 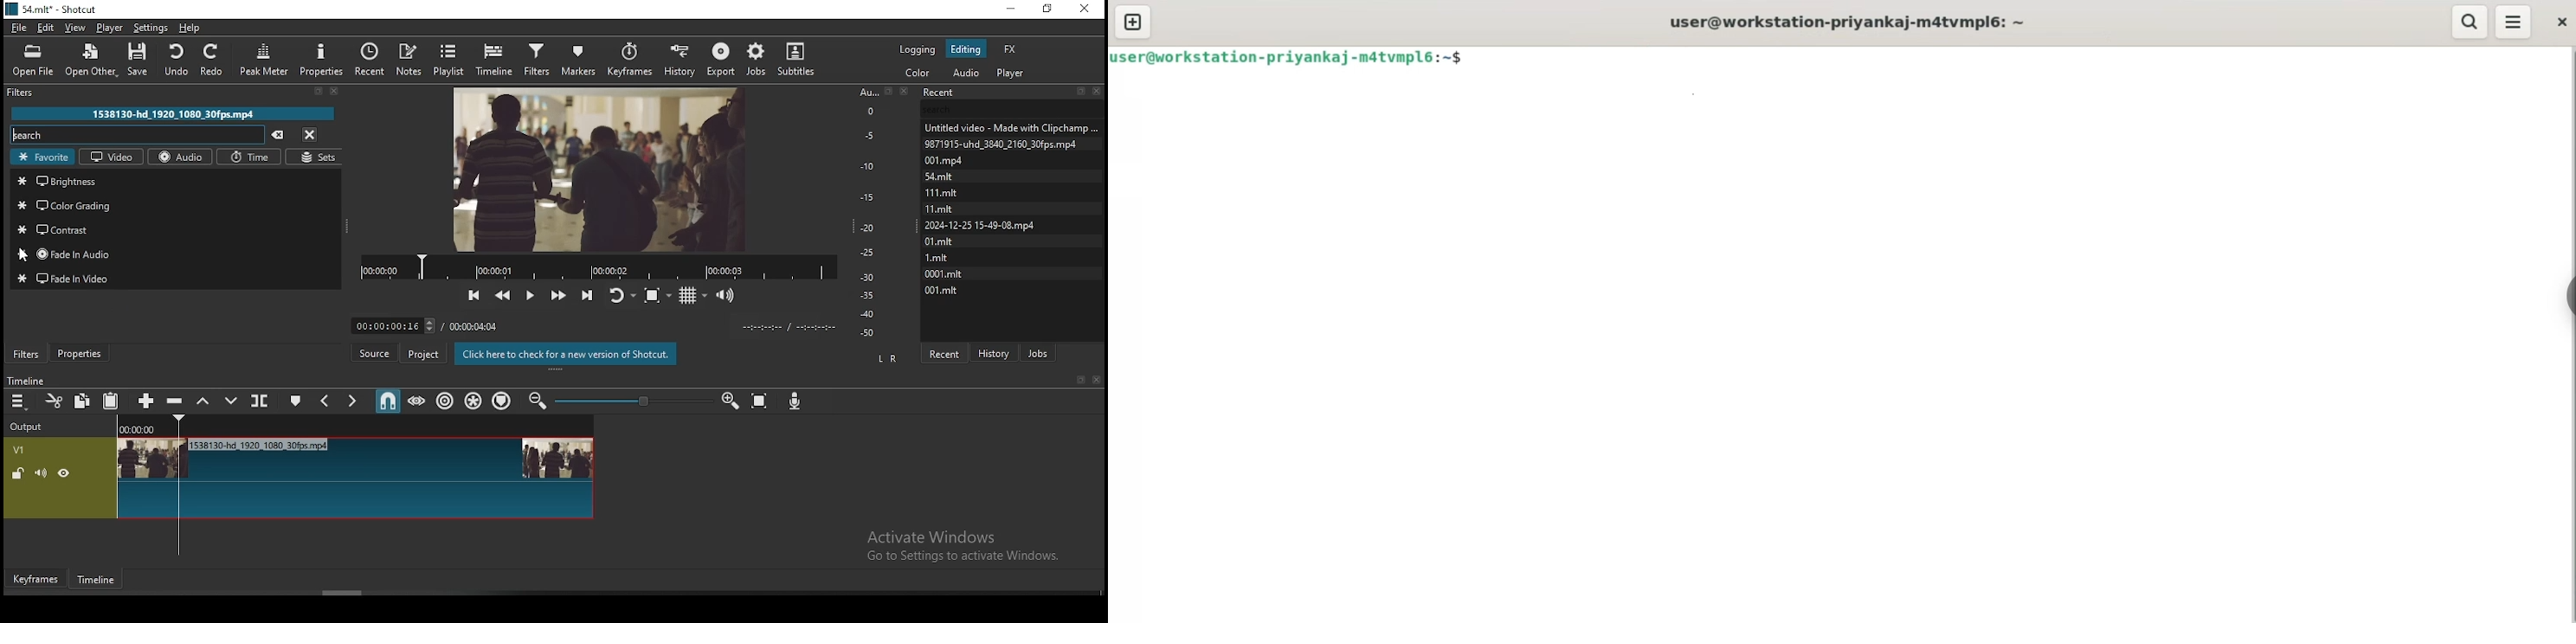 What do you see at coordinates (757, 59) in the screenshot?
I see `jobs` at bounding box center [757, 59].